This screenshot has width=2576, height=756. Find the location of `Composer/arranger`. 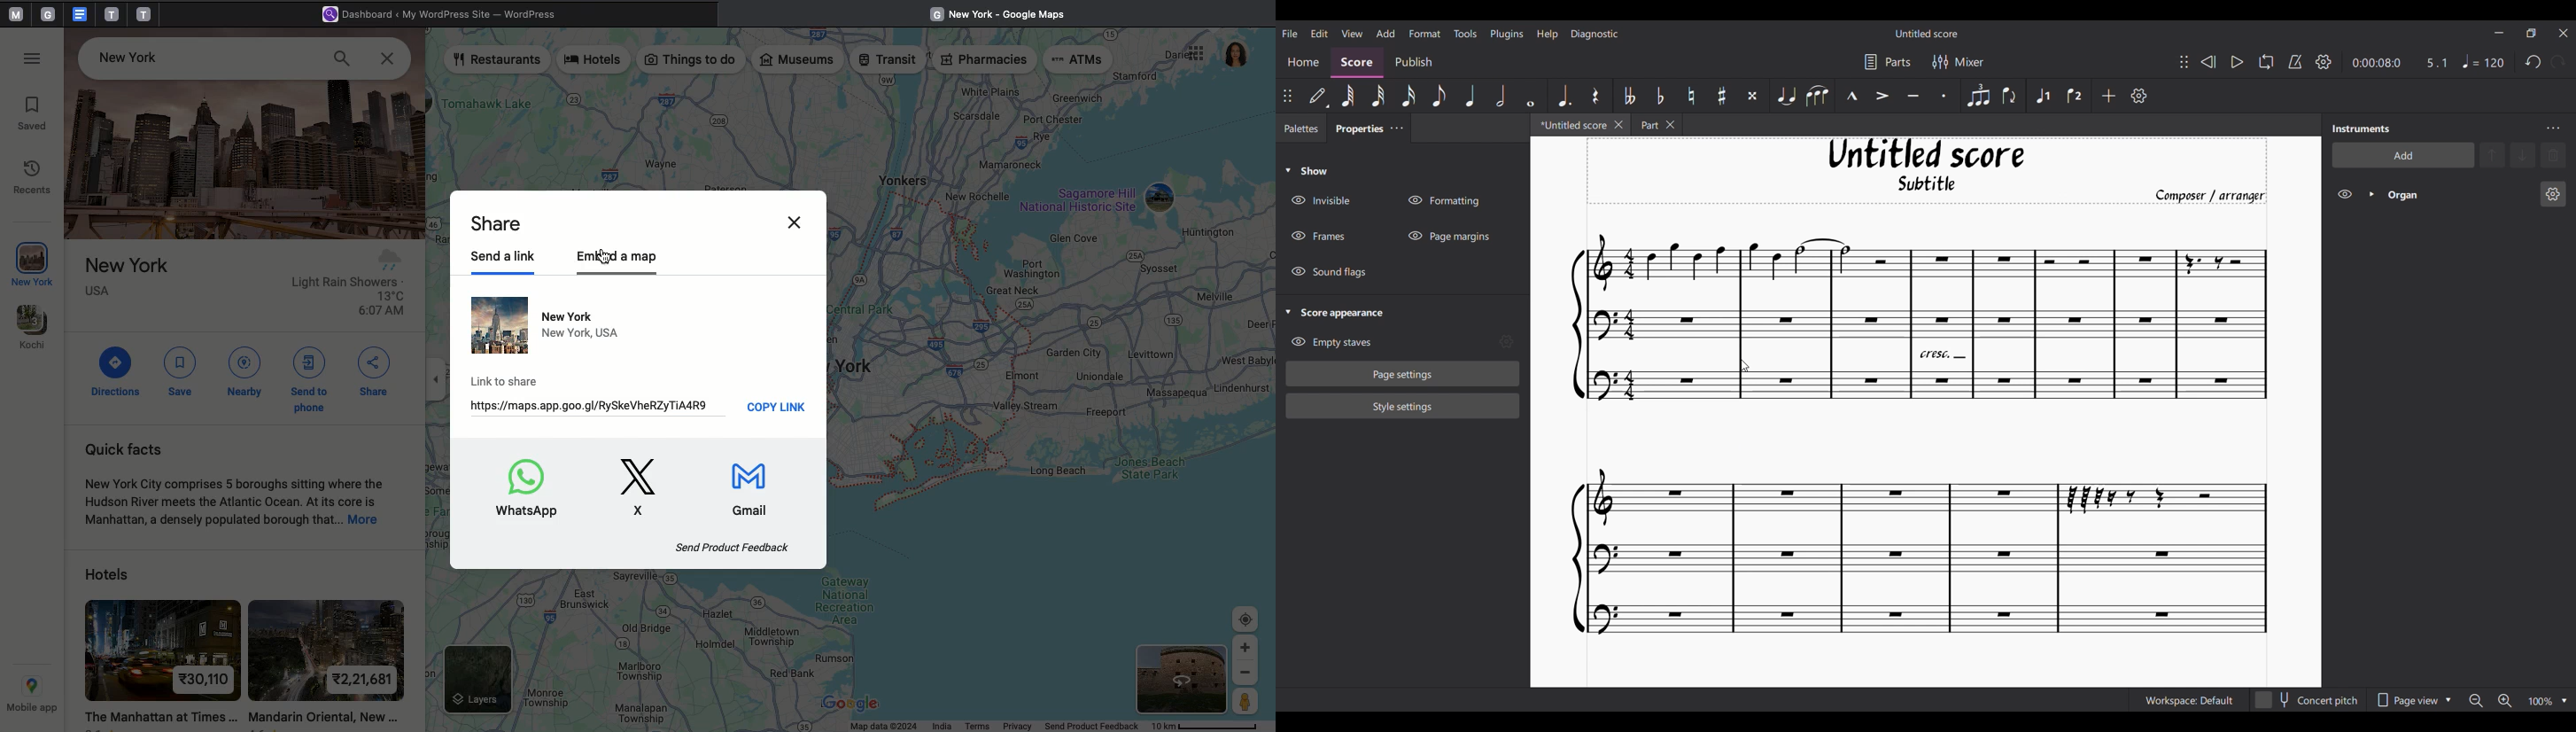

Composer/arranger is located at coordinates (2217, 196).